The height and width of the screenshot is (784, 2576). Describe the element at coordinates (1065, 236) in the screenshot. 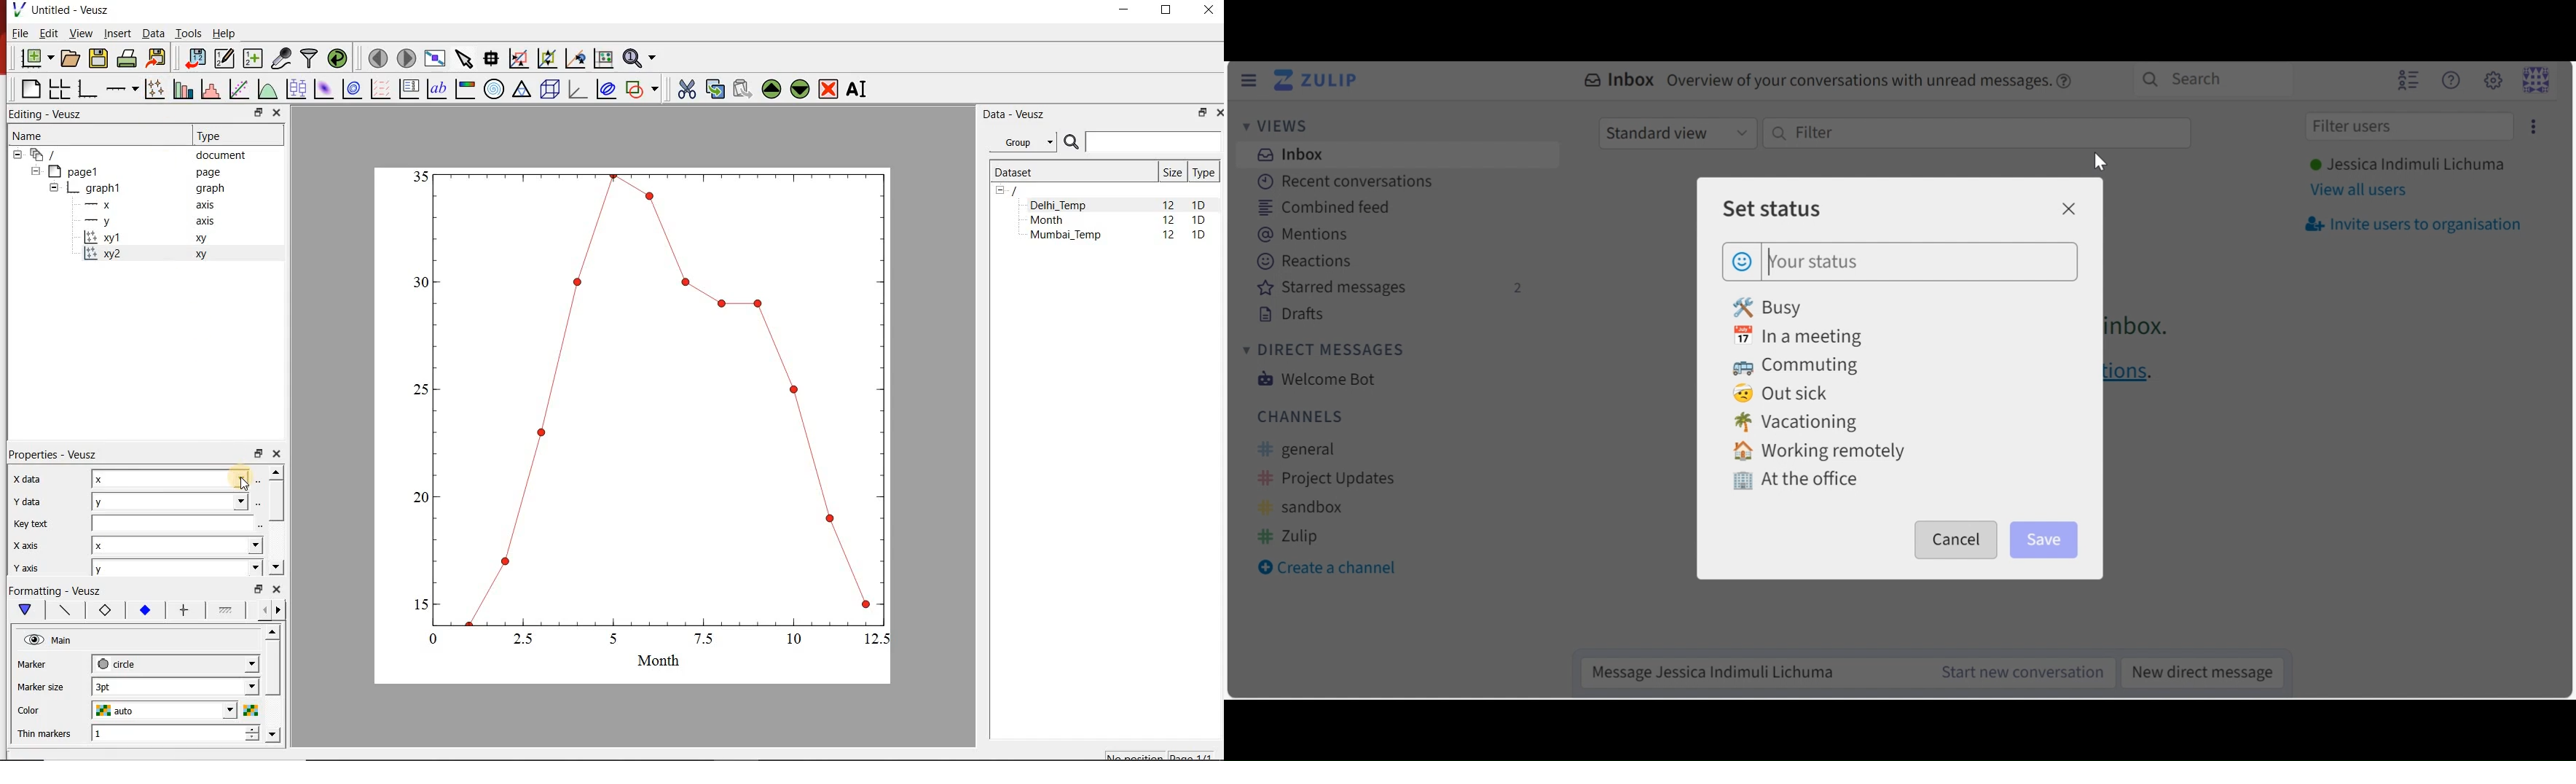

I see `Mumbai_Temp` at that location.